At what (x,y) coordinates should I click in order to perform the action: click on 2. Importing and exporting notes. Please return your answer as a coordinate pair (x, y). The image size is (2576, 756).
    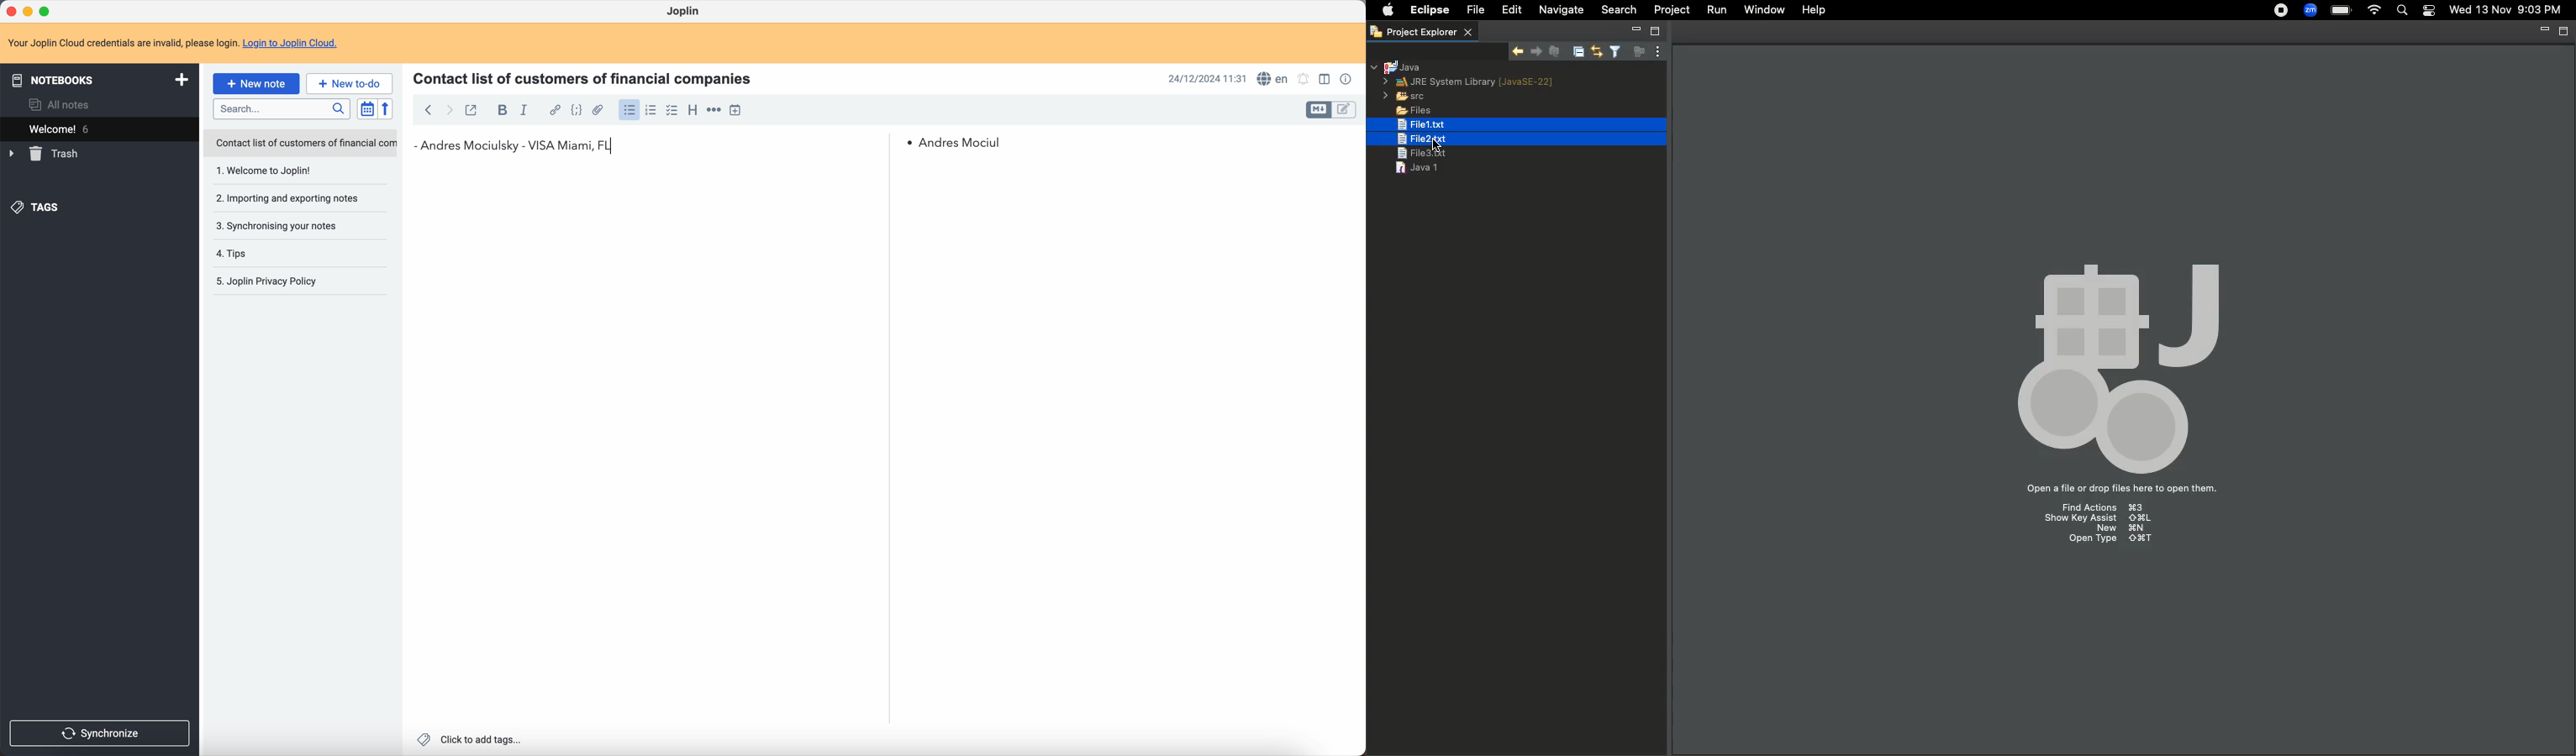
    Looking at the image, I should click on (290, 199).